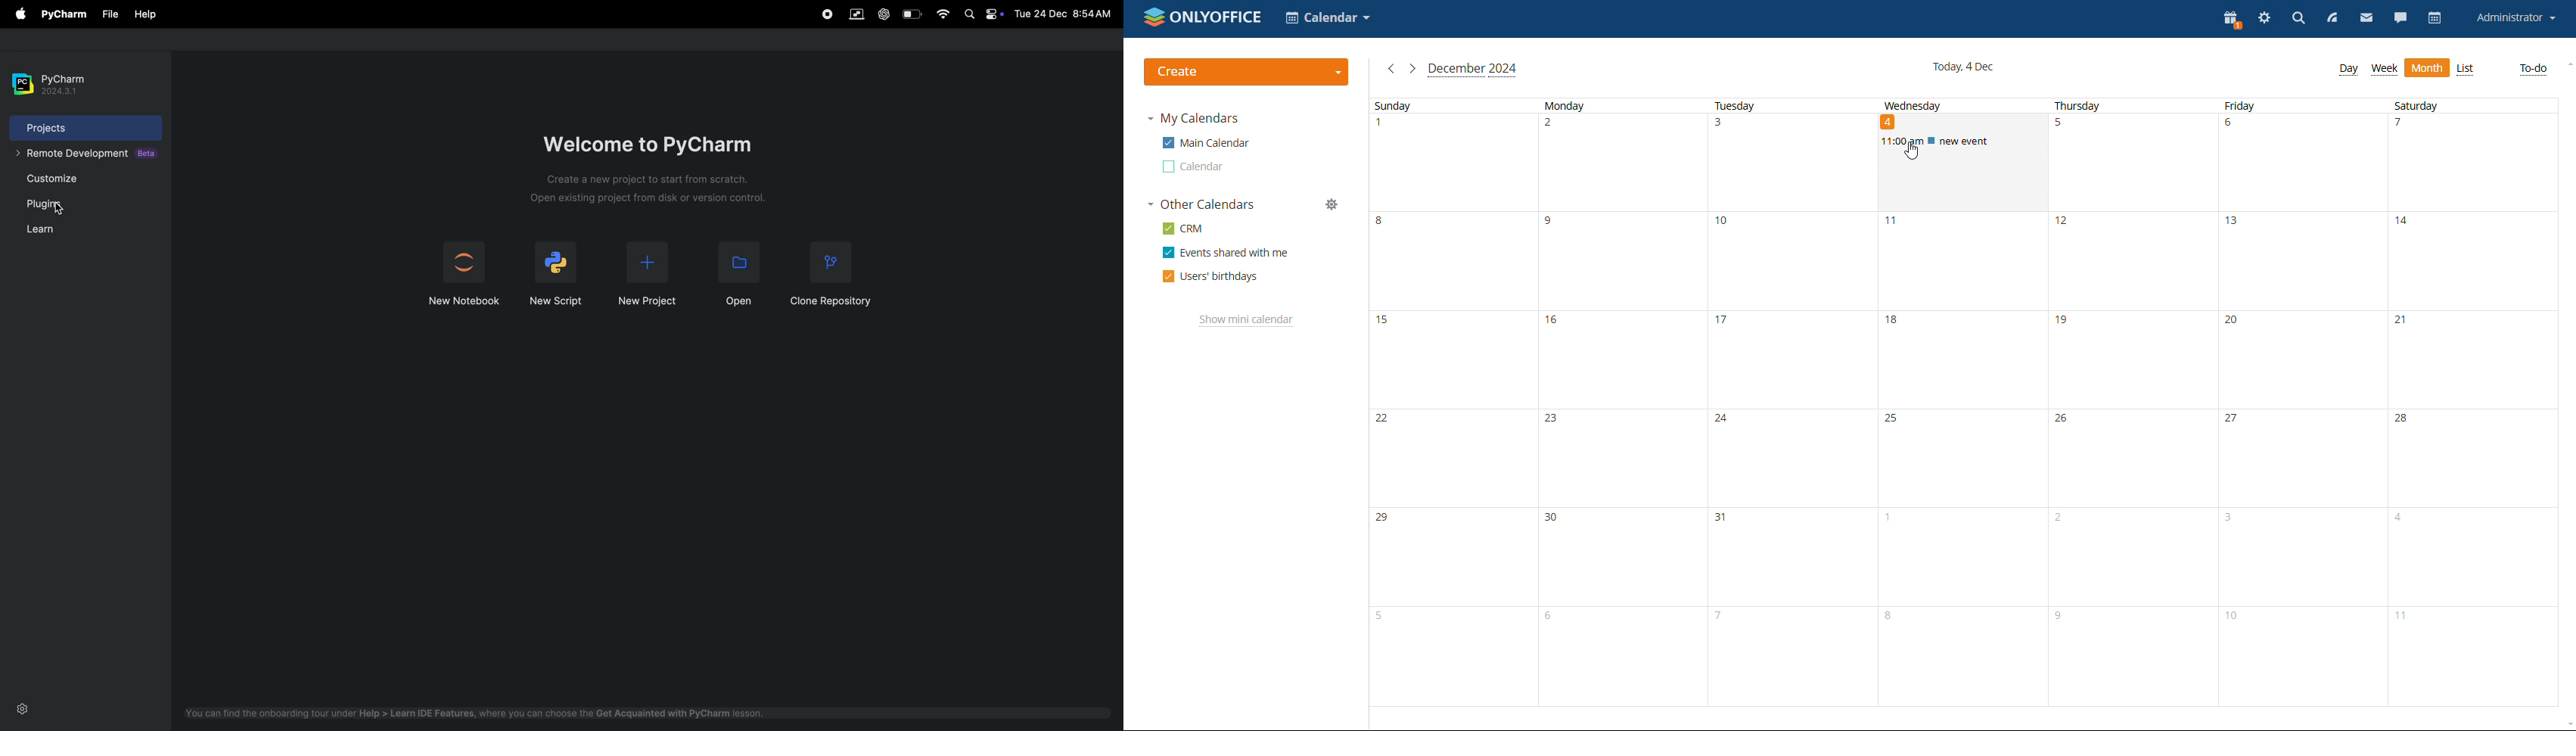 This screenshot has height=756, width=2576. What do you see at coordinates (2567, 65) in the screenshot?
I see `scroll up` at bounding box center [2567, 65].